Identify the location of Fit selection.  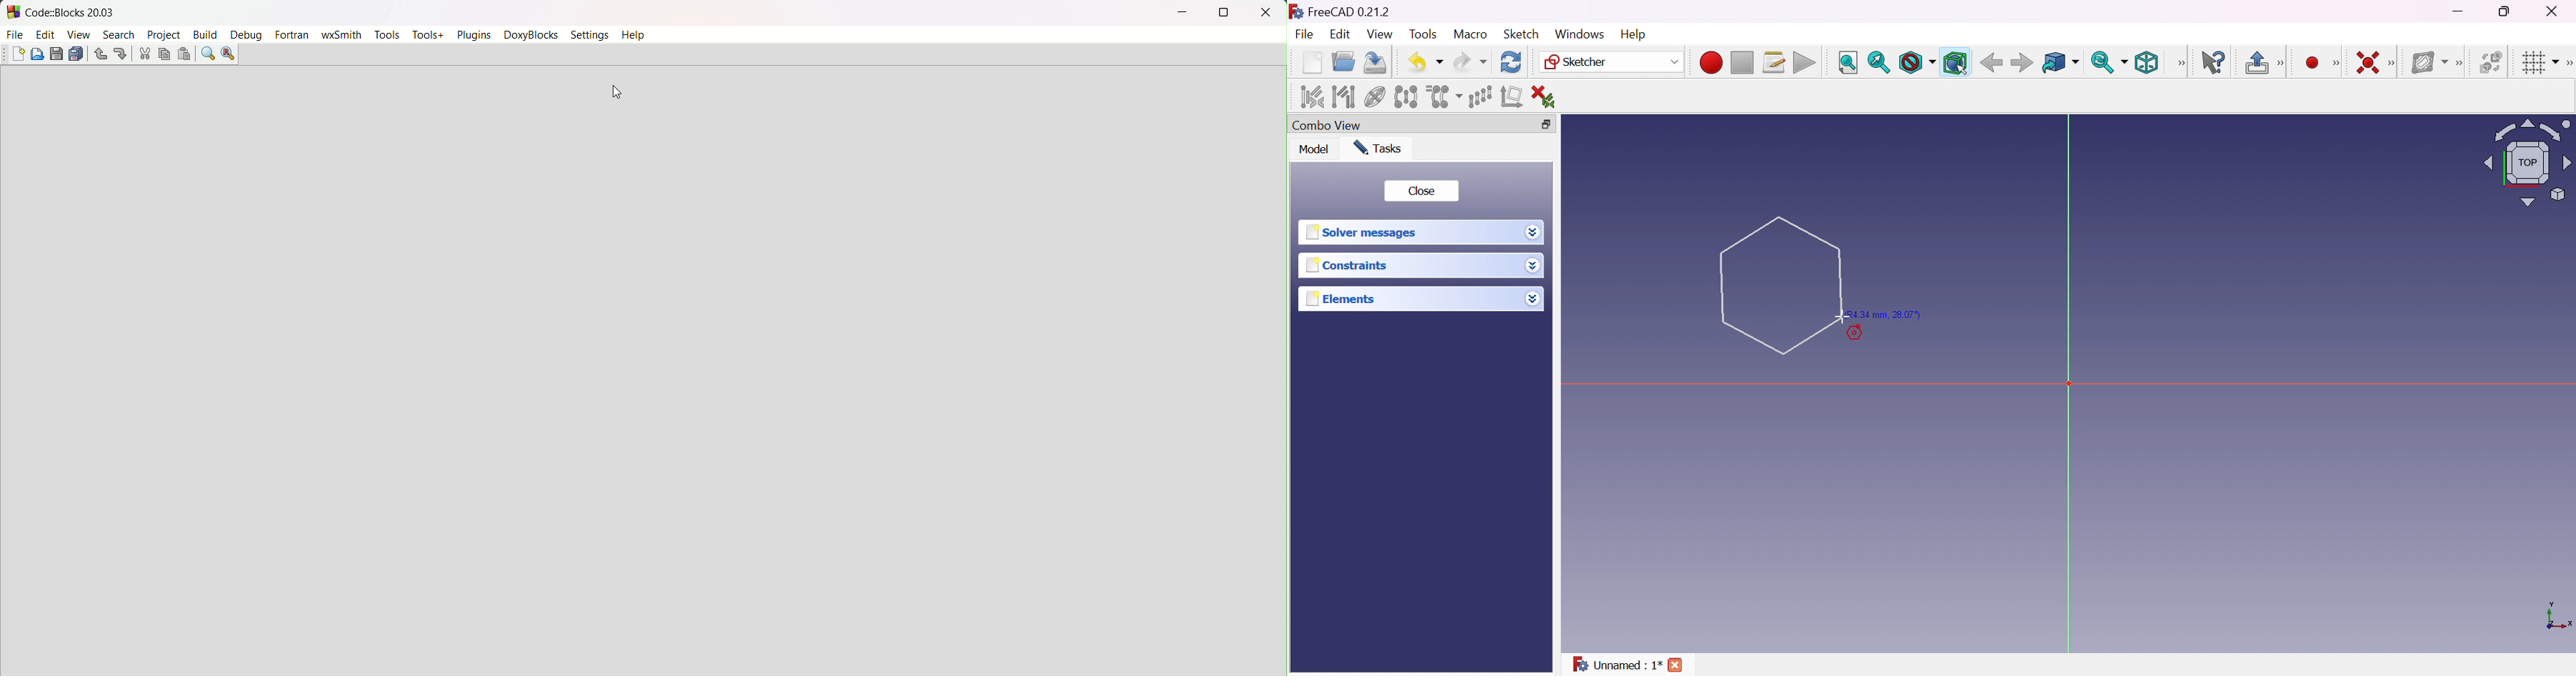
(1879, 62).